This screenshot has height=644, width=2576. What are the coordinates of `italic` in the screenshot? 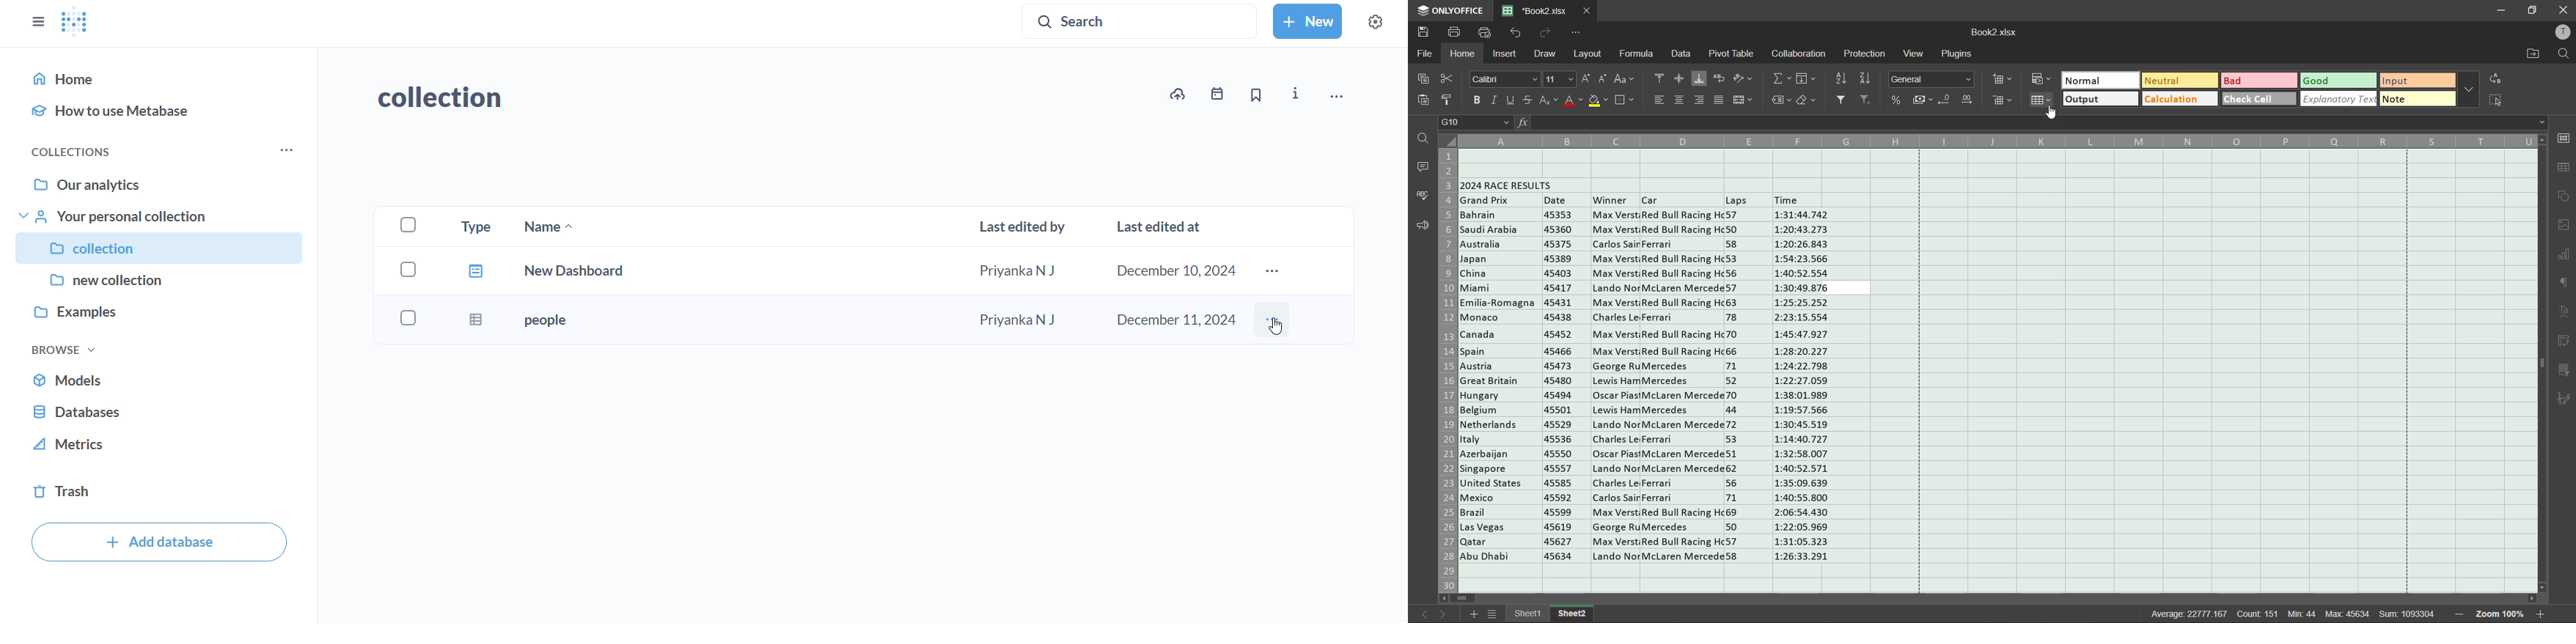 It's located at (1495, 101).